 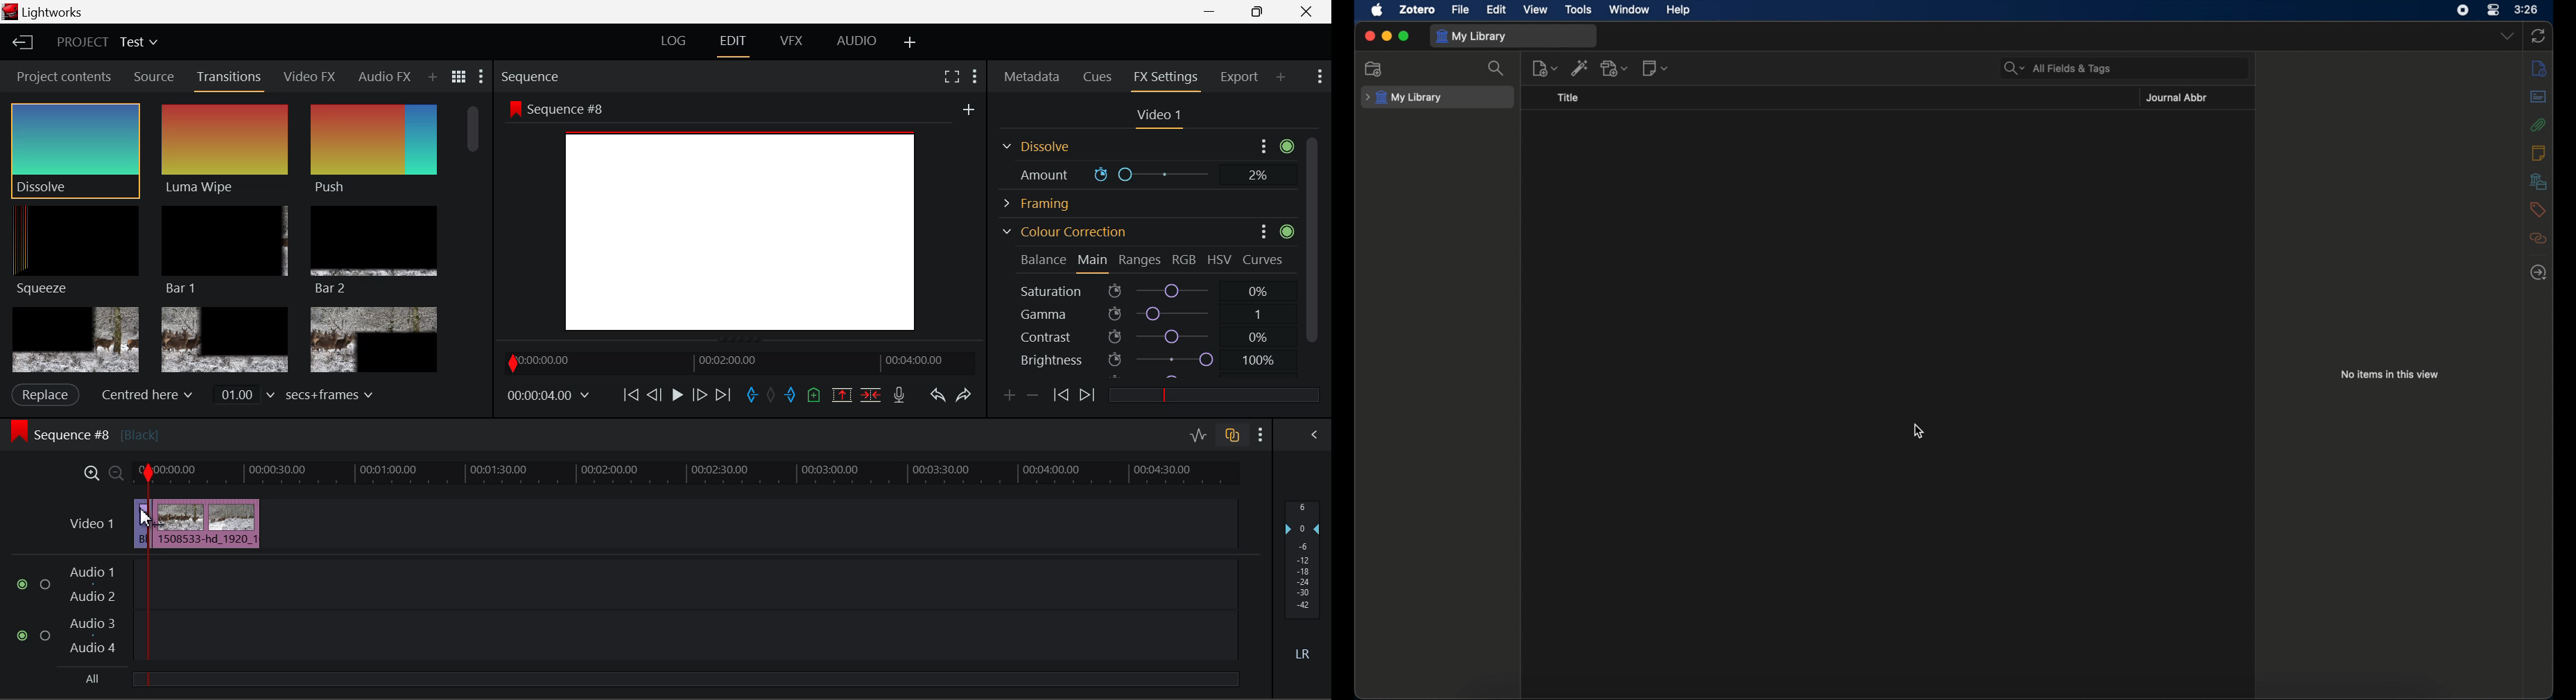 What do you see at coordinates (1044, 259) in the screenshot?
I see `Balance Section` at bounding box center [1044, 259].